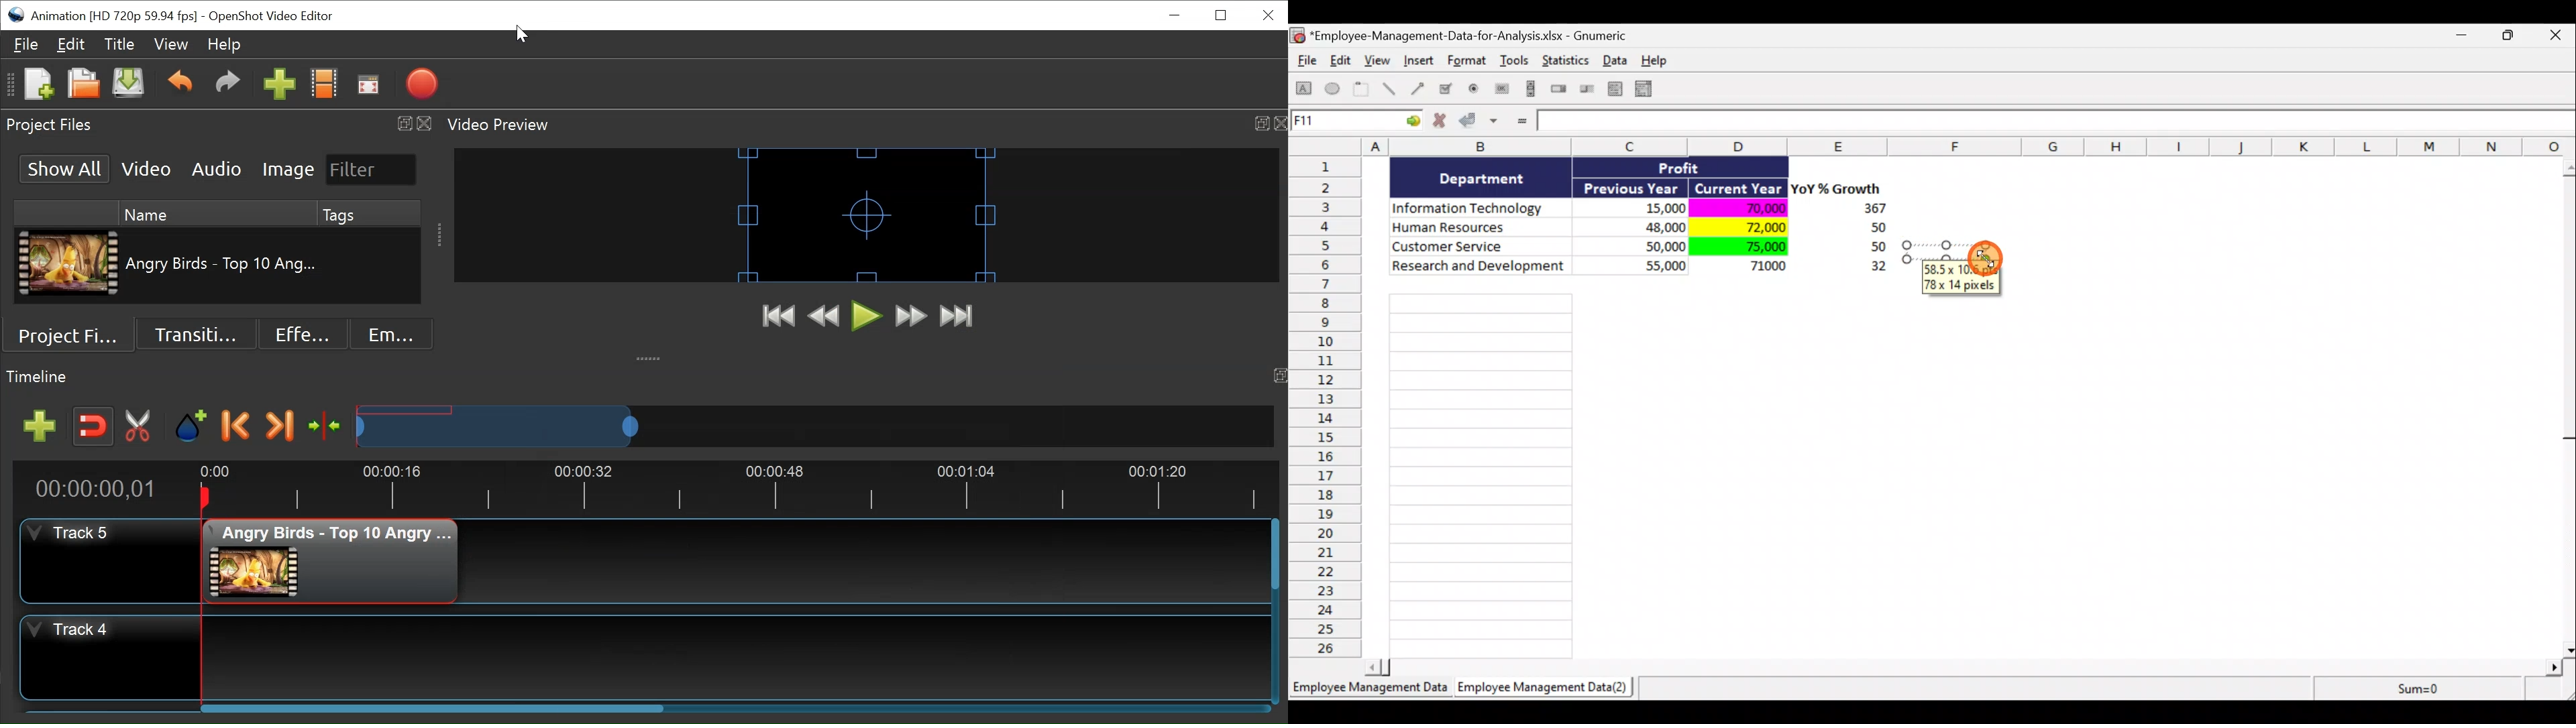 The height and width of the screenshot is (728, 2576). I want to click on Video Preview, so click(866, 125).